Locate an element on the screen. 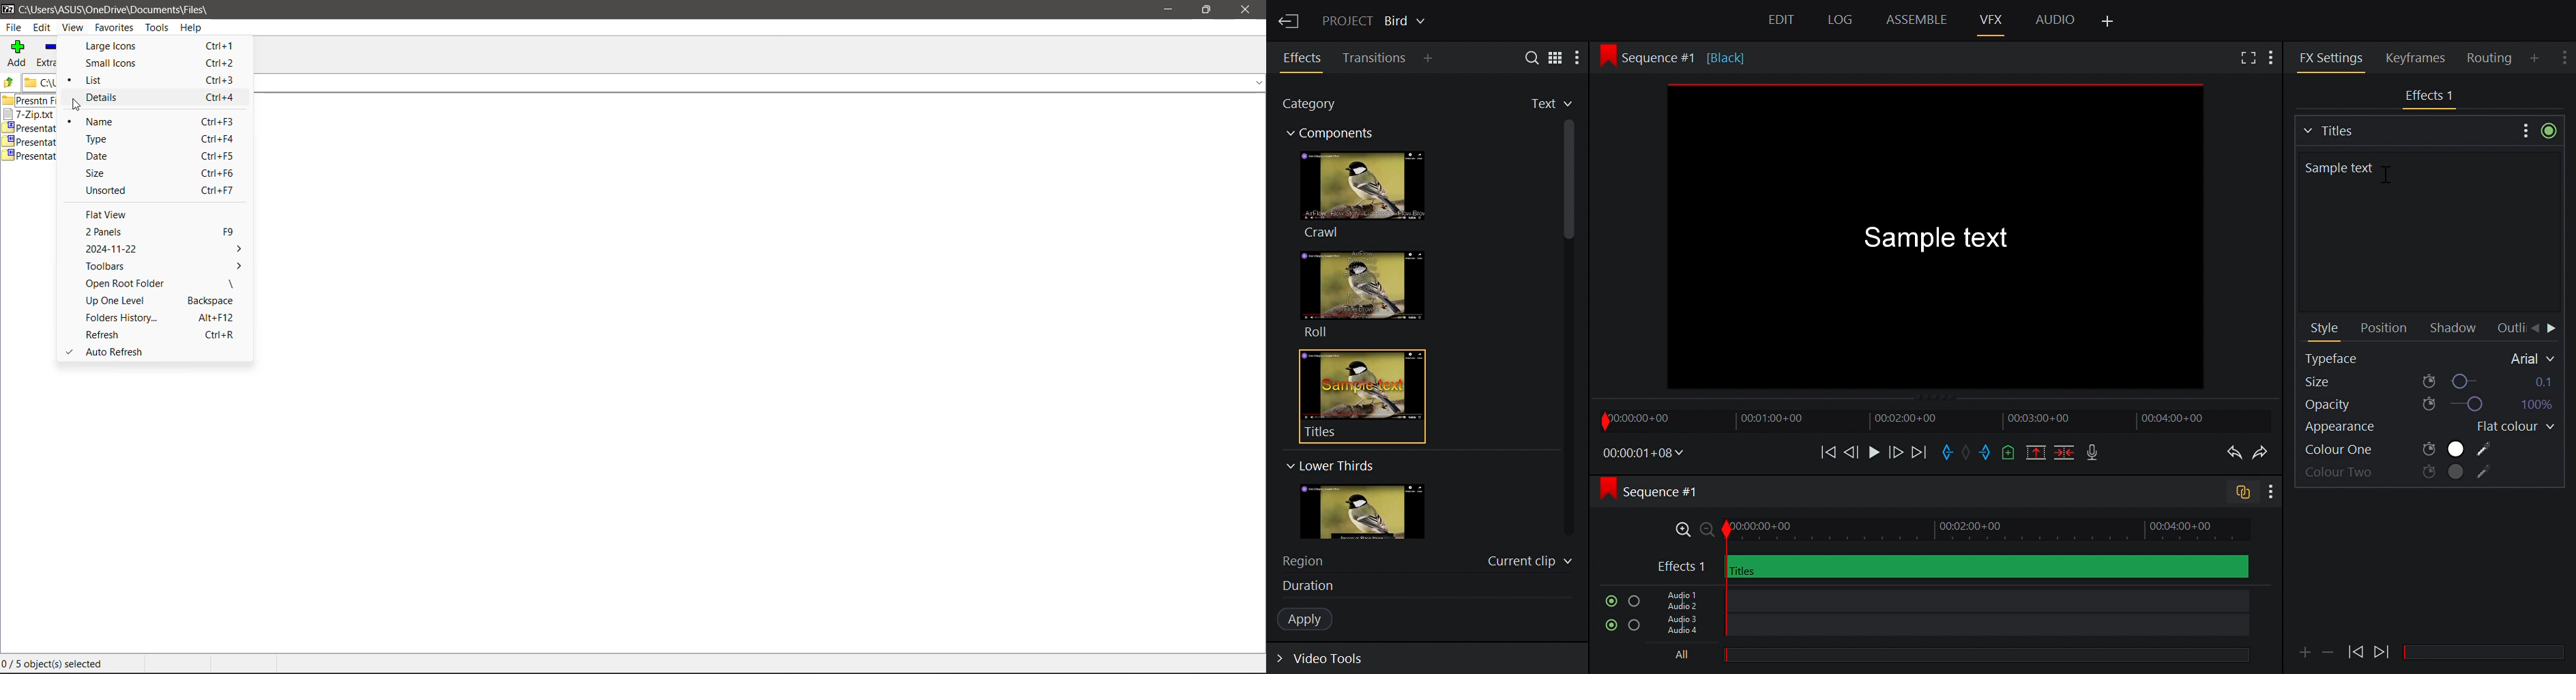 Image resolution: width=2576 pixels, height=700 pixels. Add Panel is located at coordinates (2274, 56).